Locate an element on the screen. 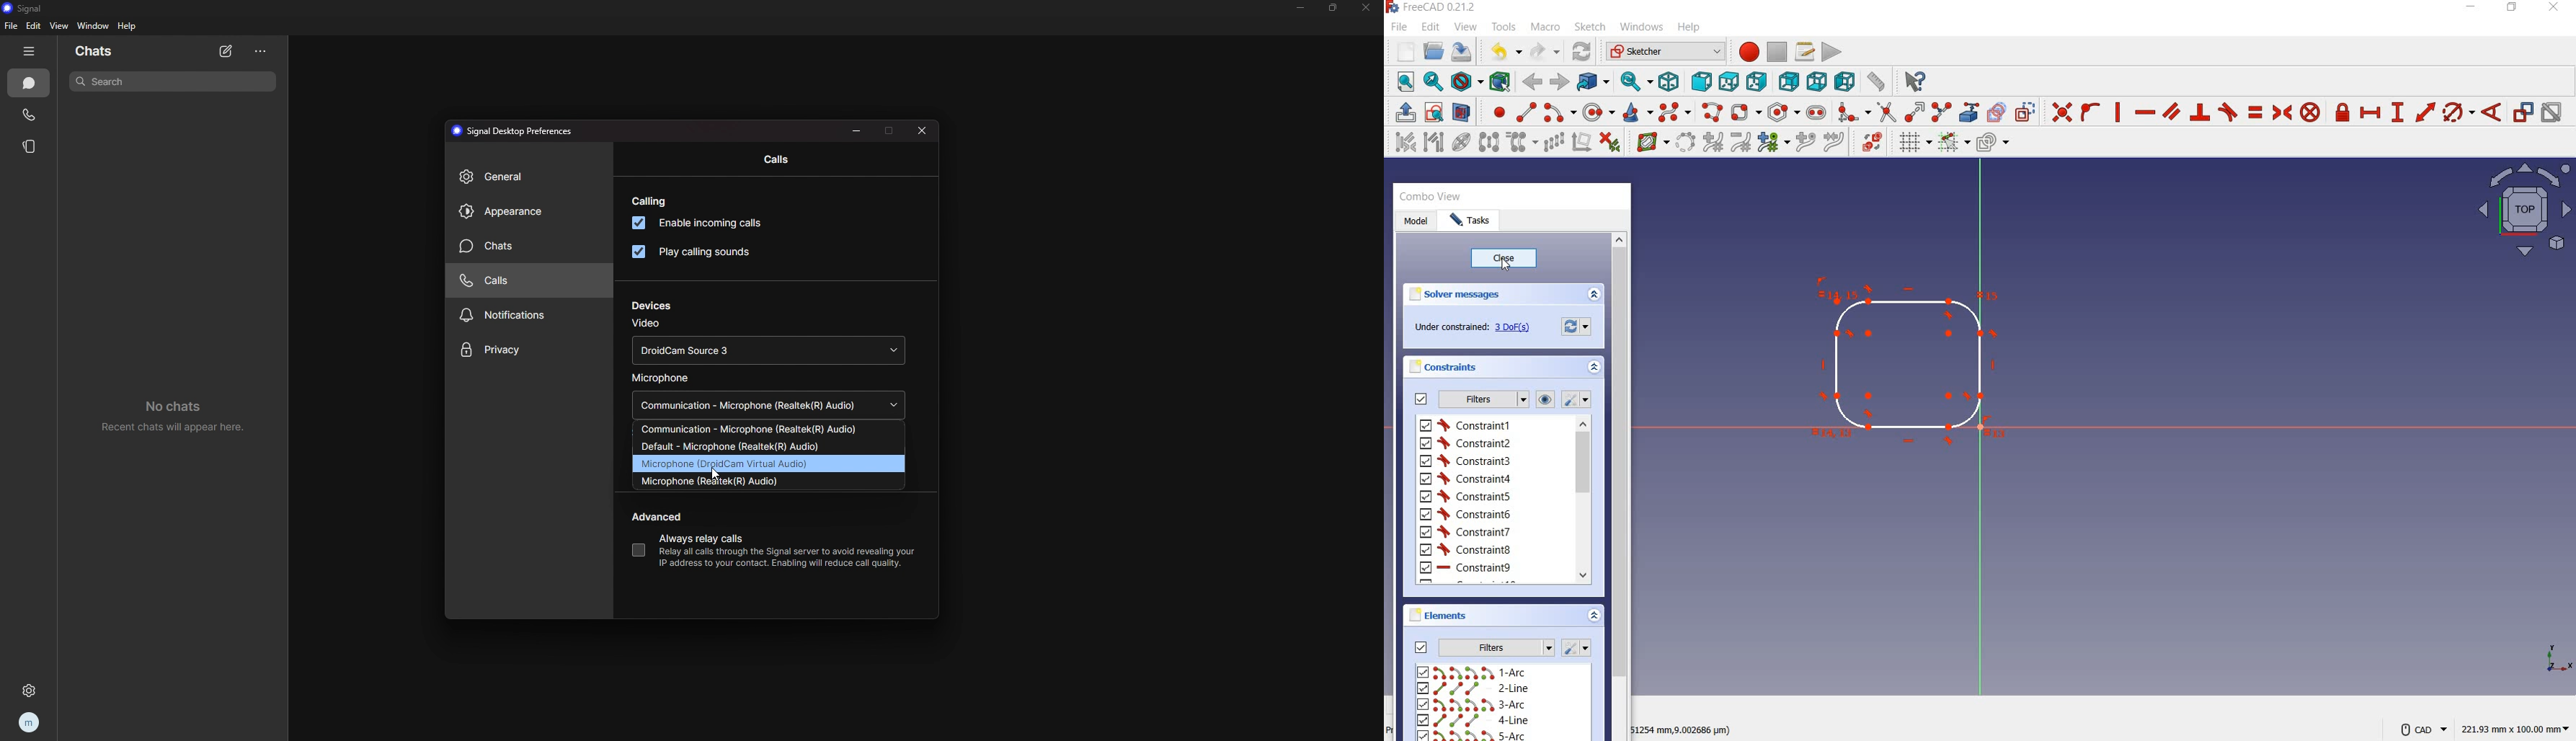 Image resolution: width=2576 pixels, height=756 pixels. save is located at coordinates (1464, 52).